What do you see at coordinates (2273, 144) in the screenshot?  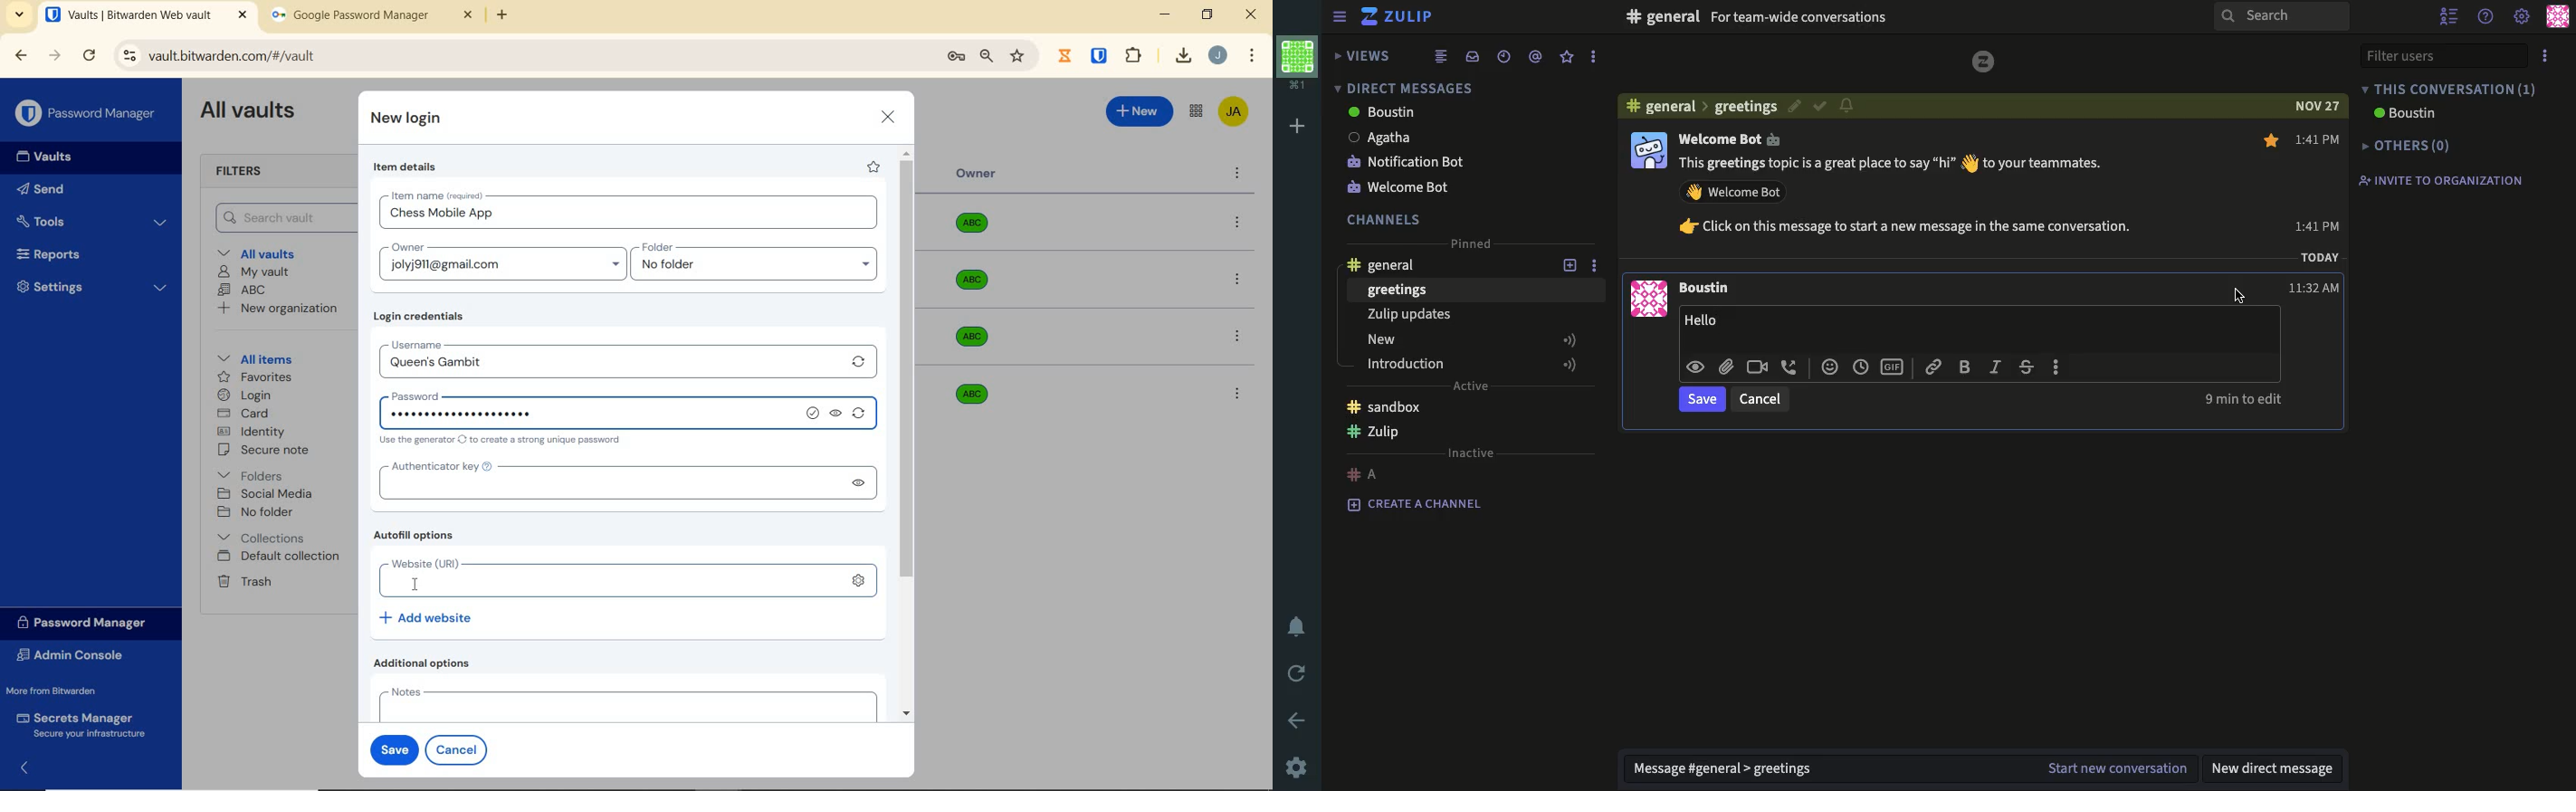 I see `favorite` at bounding box center [2273, 144].